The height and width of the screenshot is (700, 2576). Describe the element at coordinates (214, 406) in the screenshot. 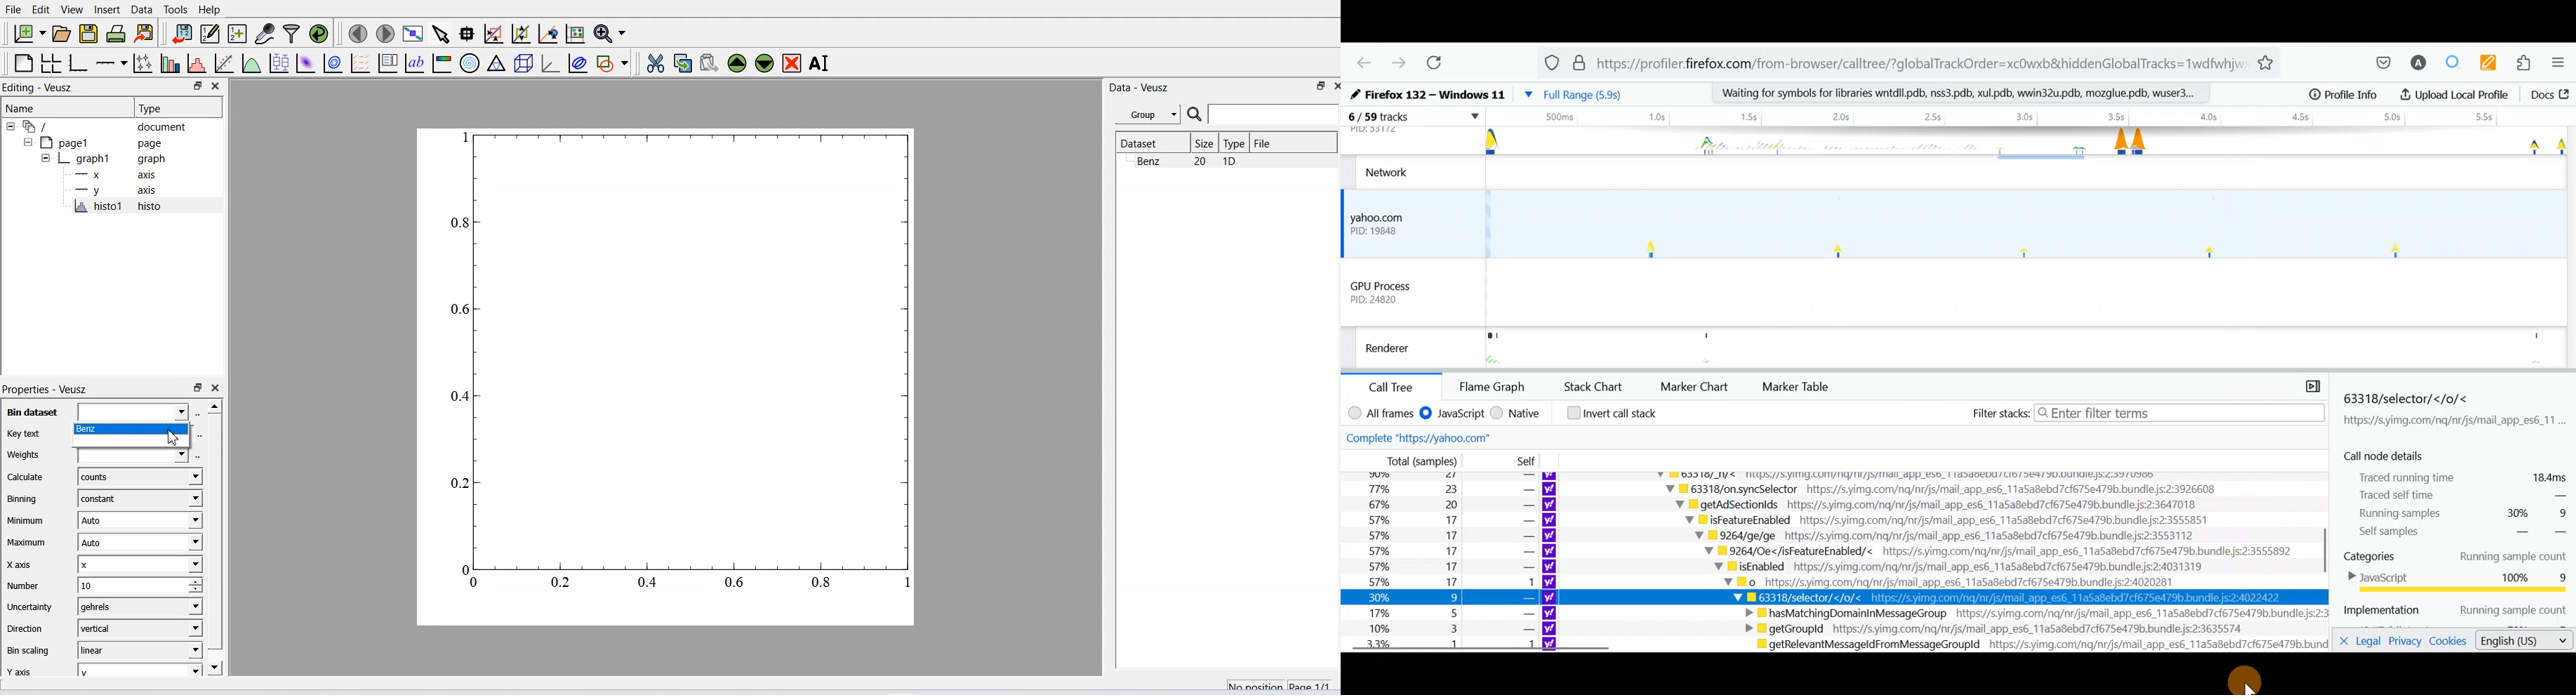

I see `Scroll up` at that location.